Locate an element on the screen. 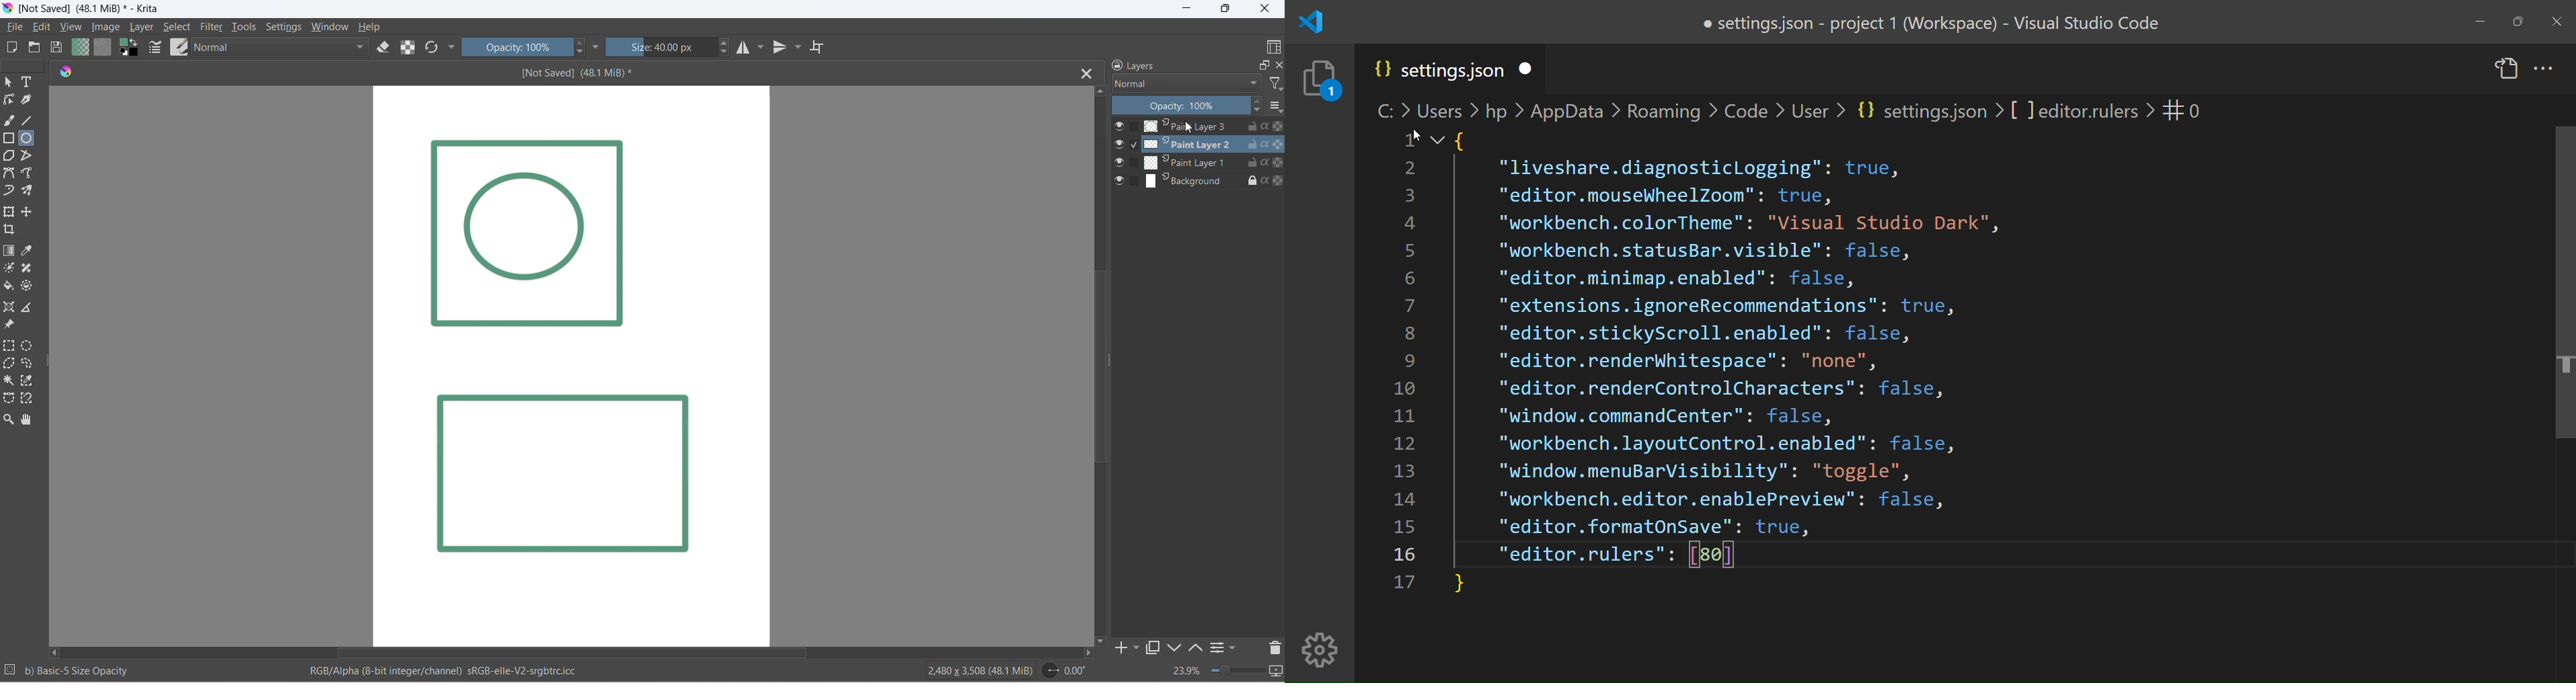  line tool is located at coordinates (29, 120).